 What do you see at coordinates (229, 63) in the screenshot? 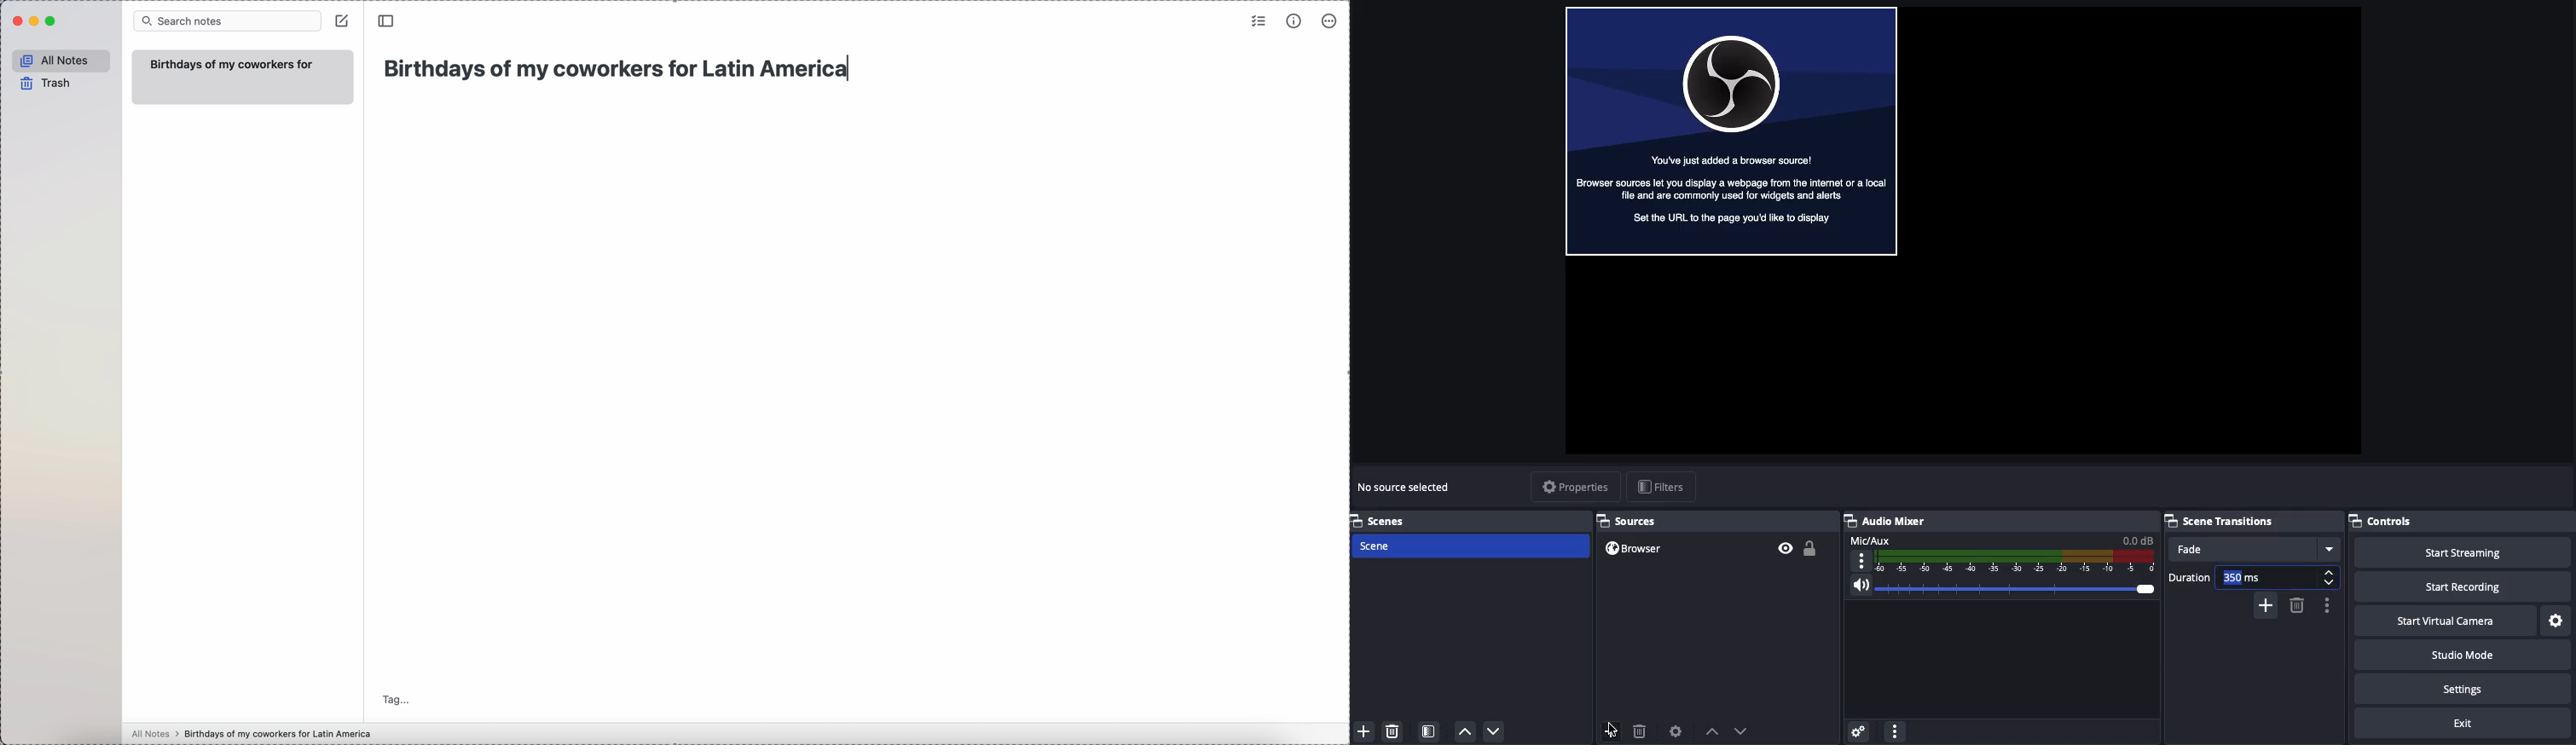
I see `Birthdays of my coworkers for Latin America` at bounding box center [229, 63].